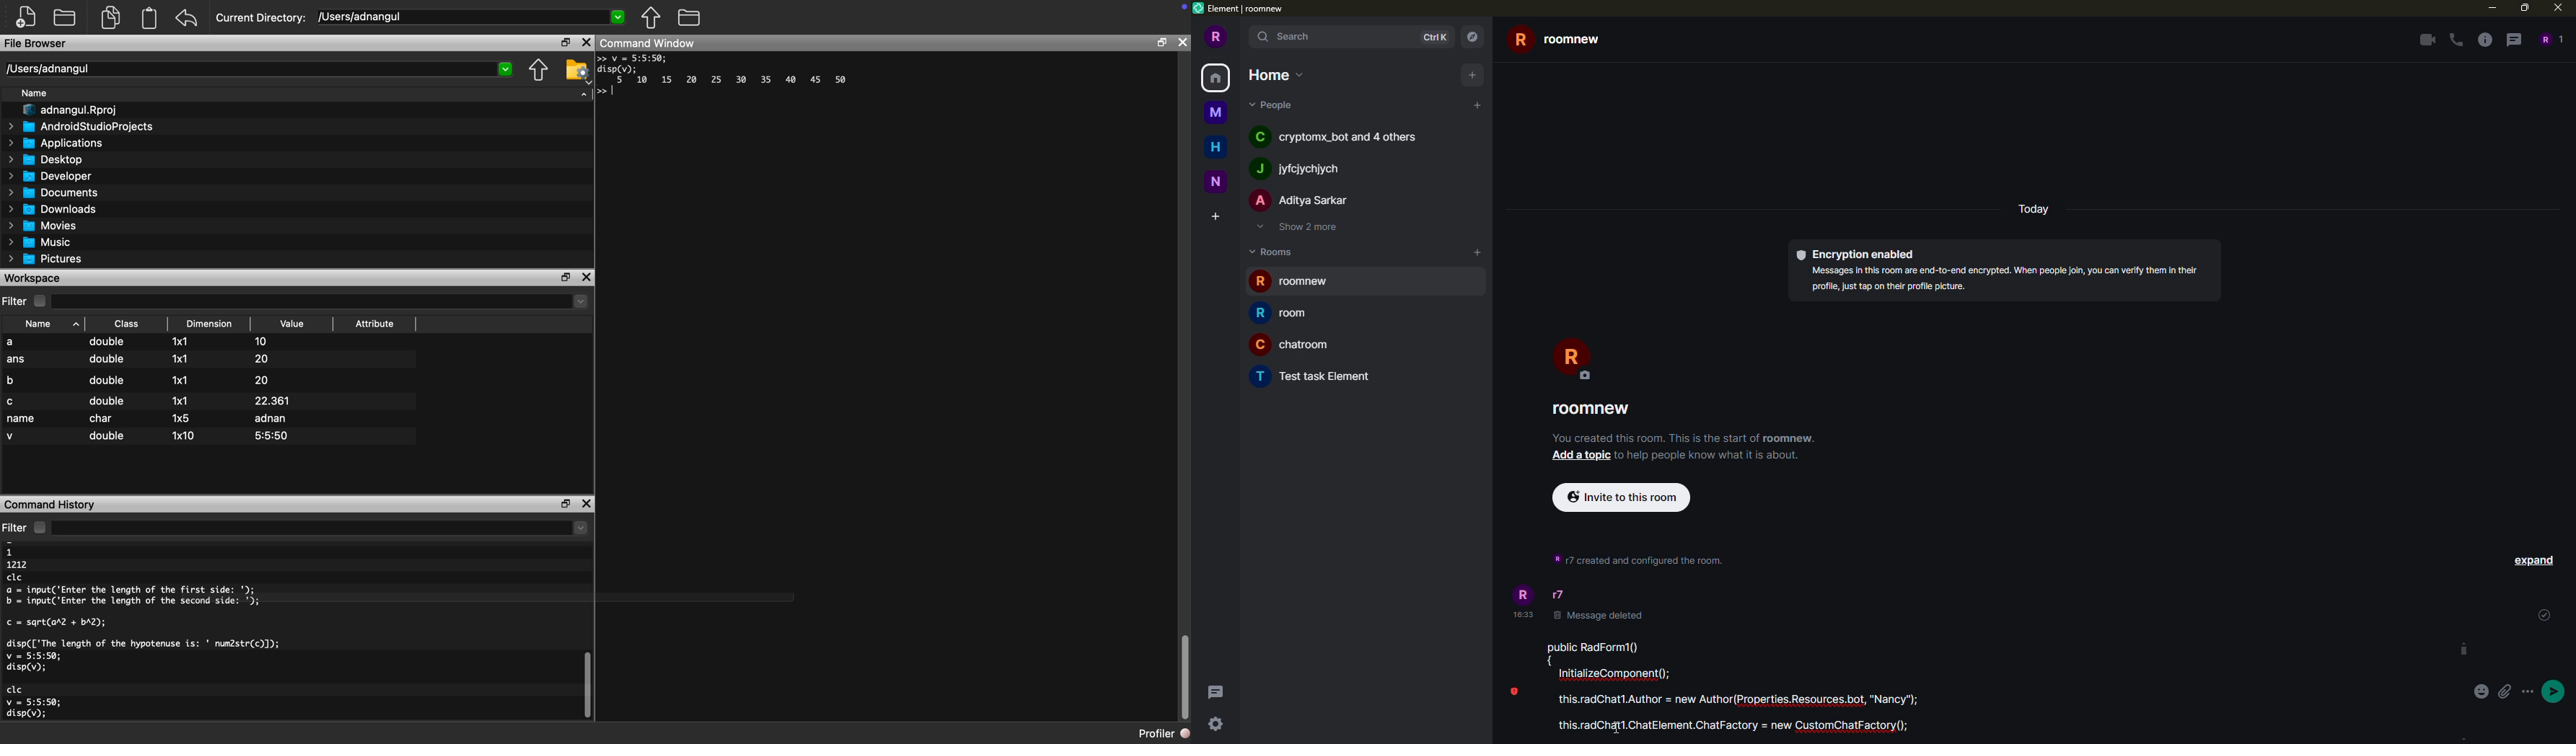  Describe the element at coordinates (187, 18) in the screenshot. I see `Back` at that location.